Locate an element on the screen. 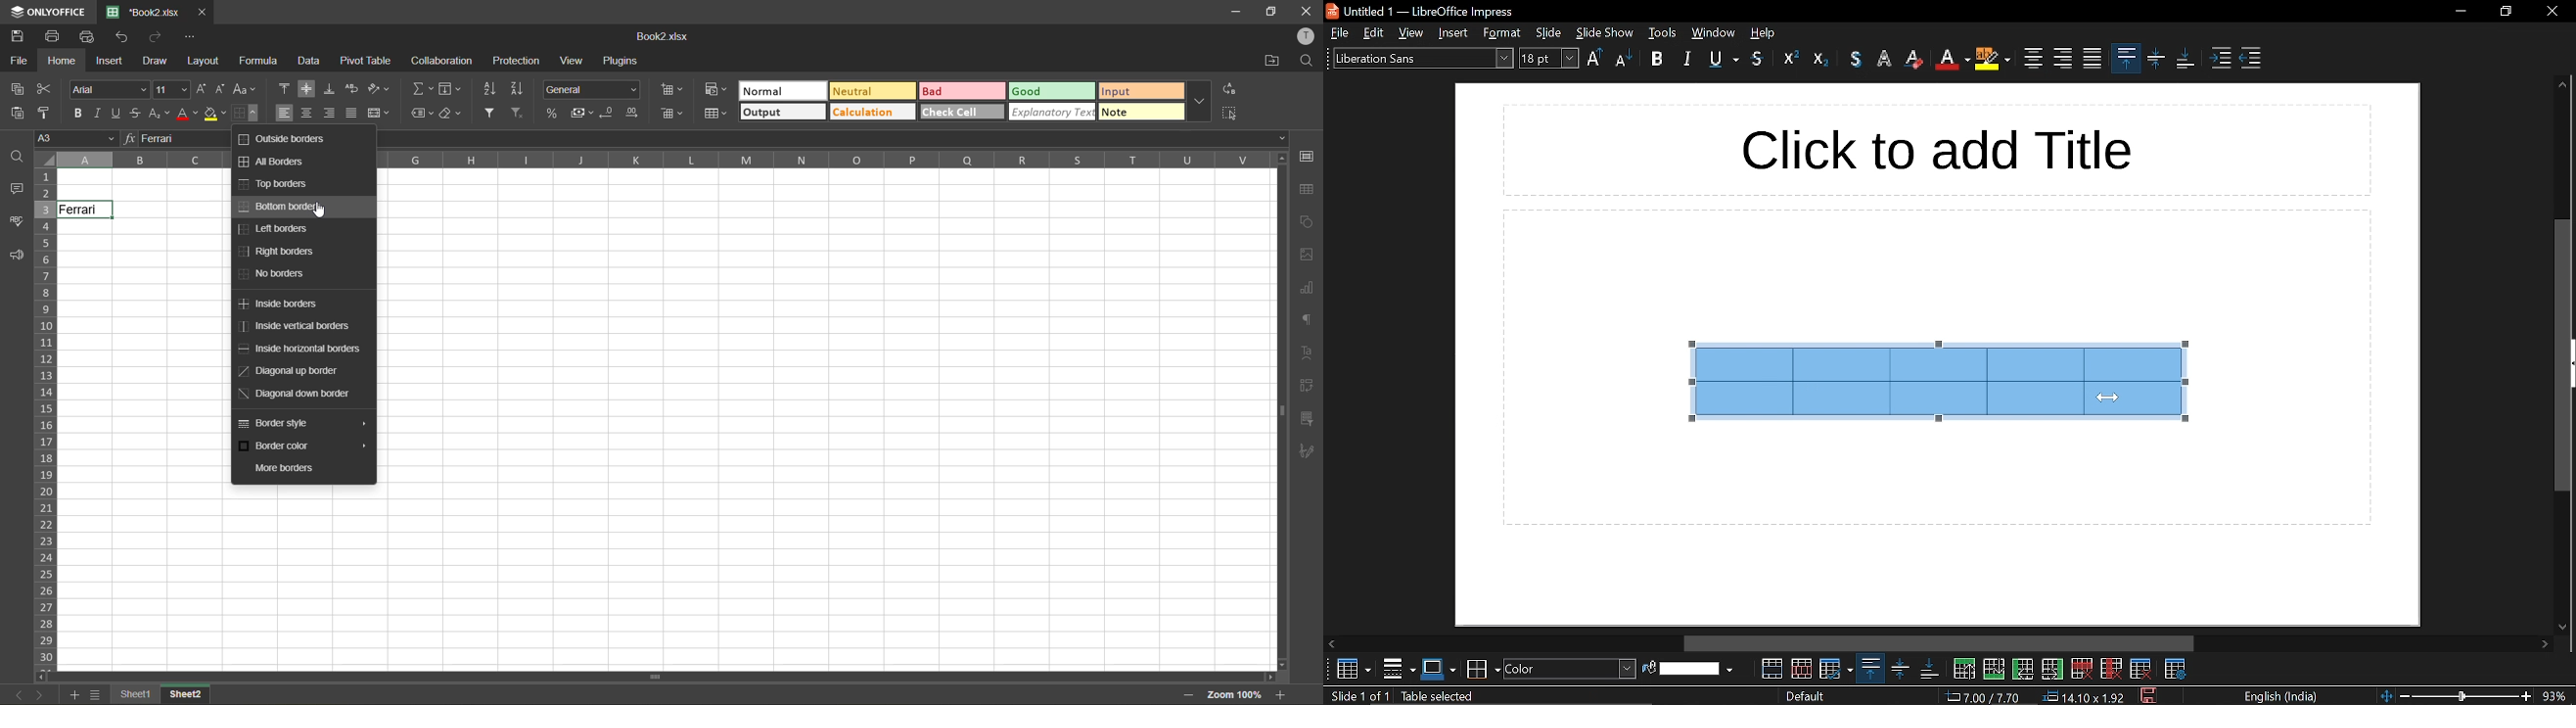  file name is located at coordinates (666, 37).